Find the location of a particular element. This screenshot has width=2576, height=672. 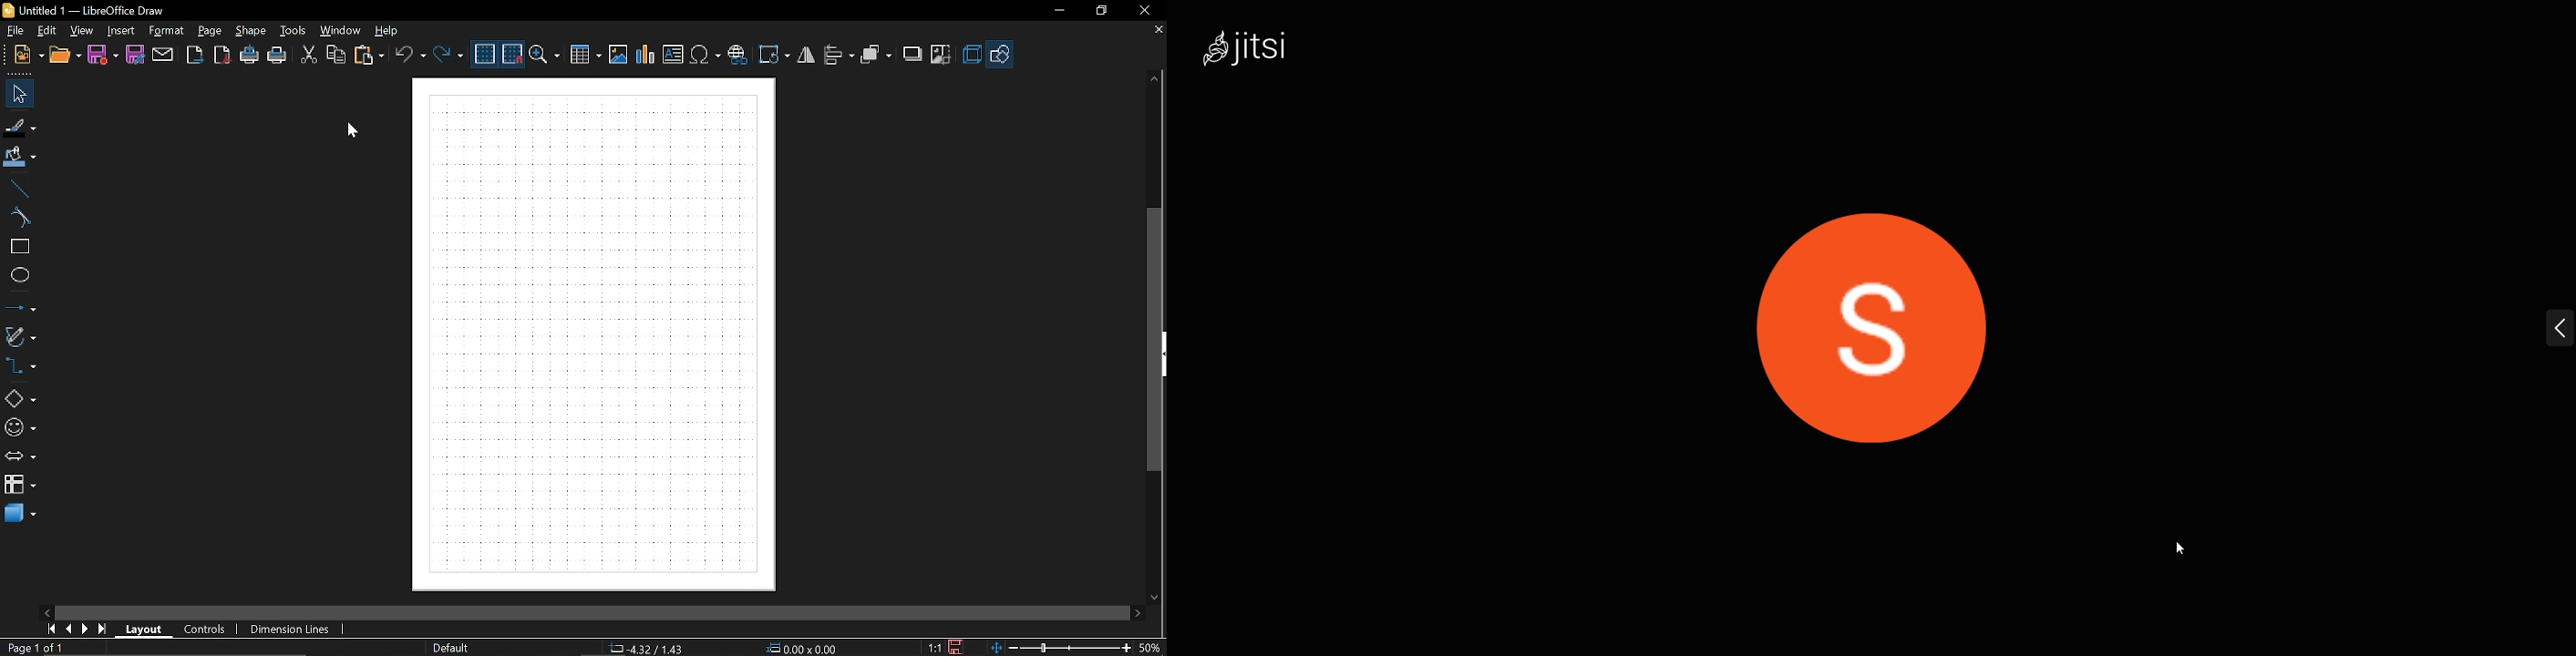

dimension lines is located at coordinates (293, 630).